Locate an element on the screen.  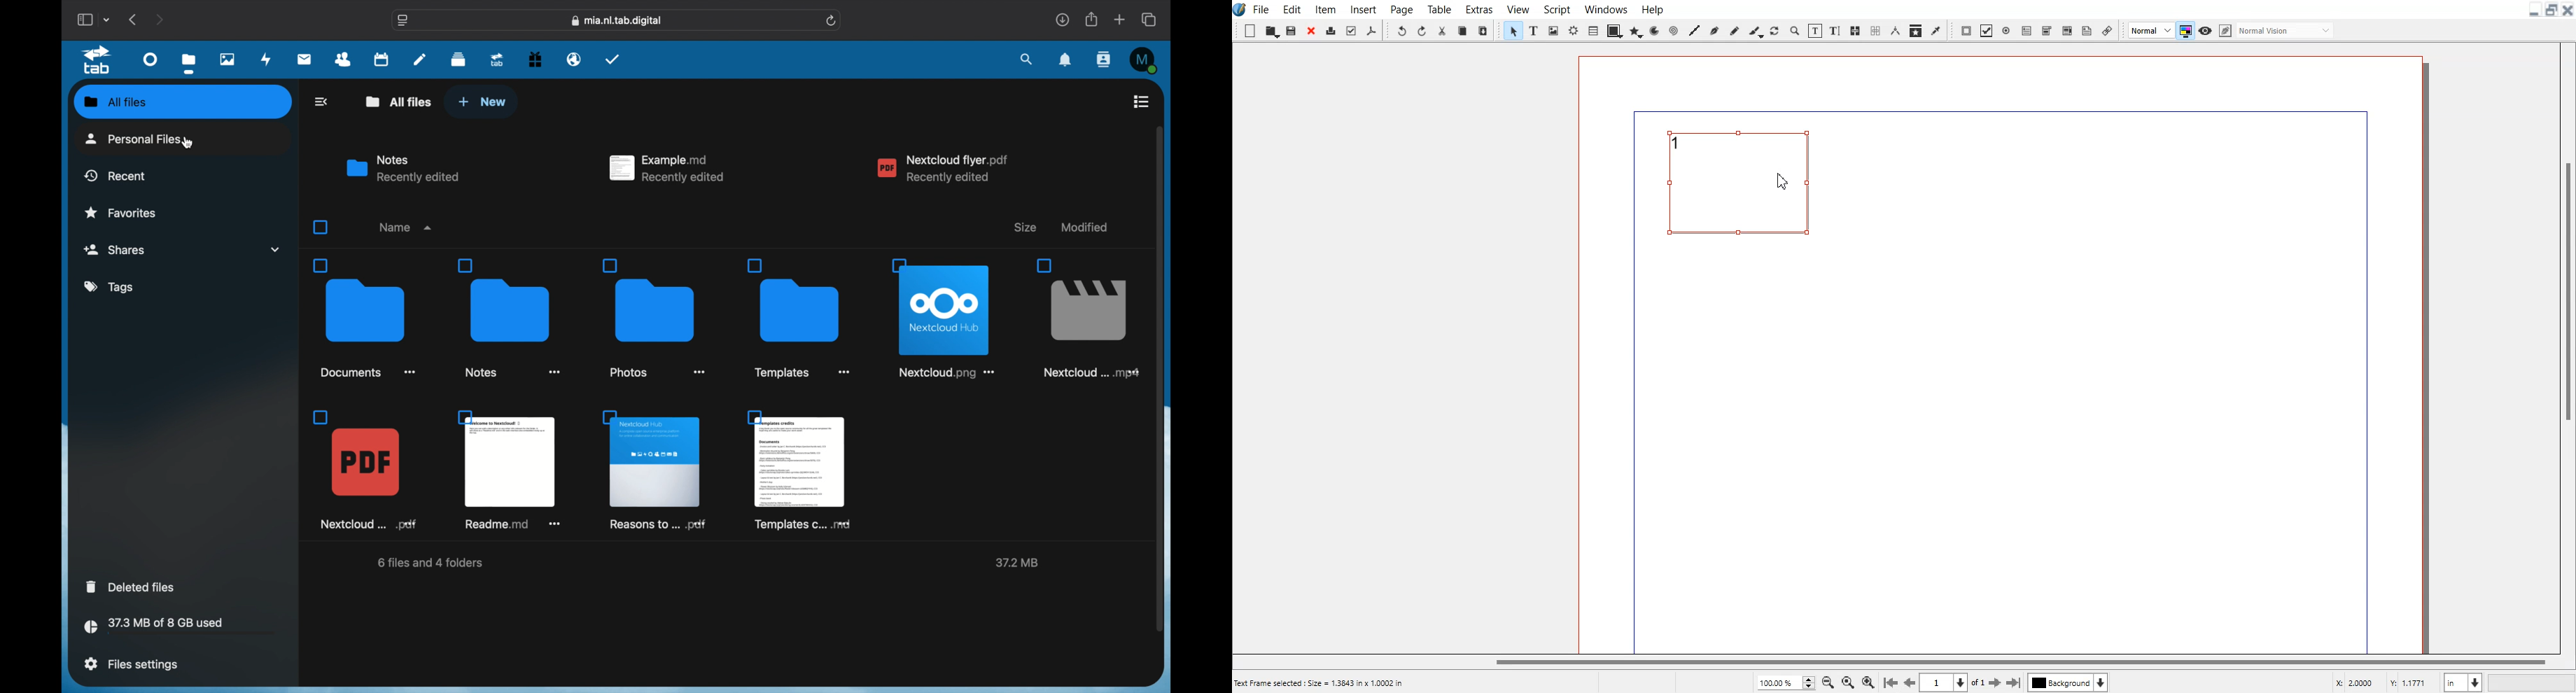
show tab overview is located at coordinates (1150, 19).